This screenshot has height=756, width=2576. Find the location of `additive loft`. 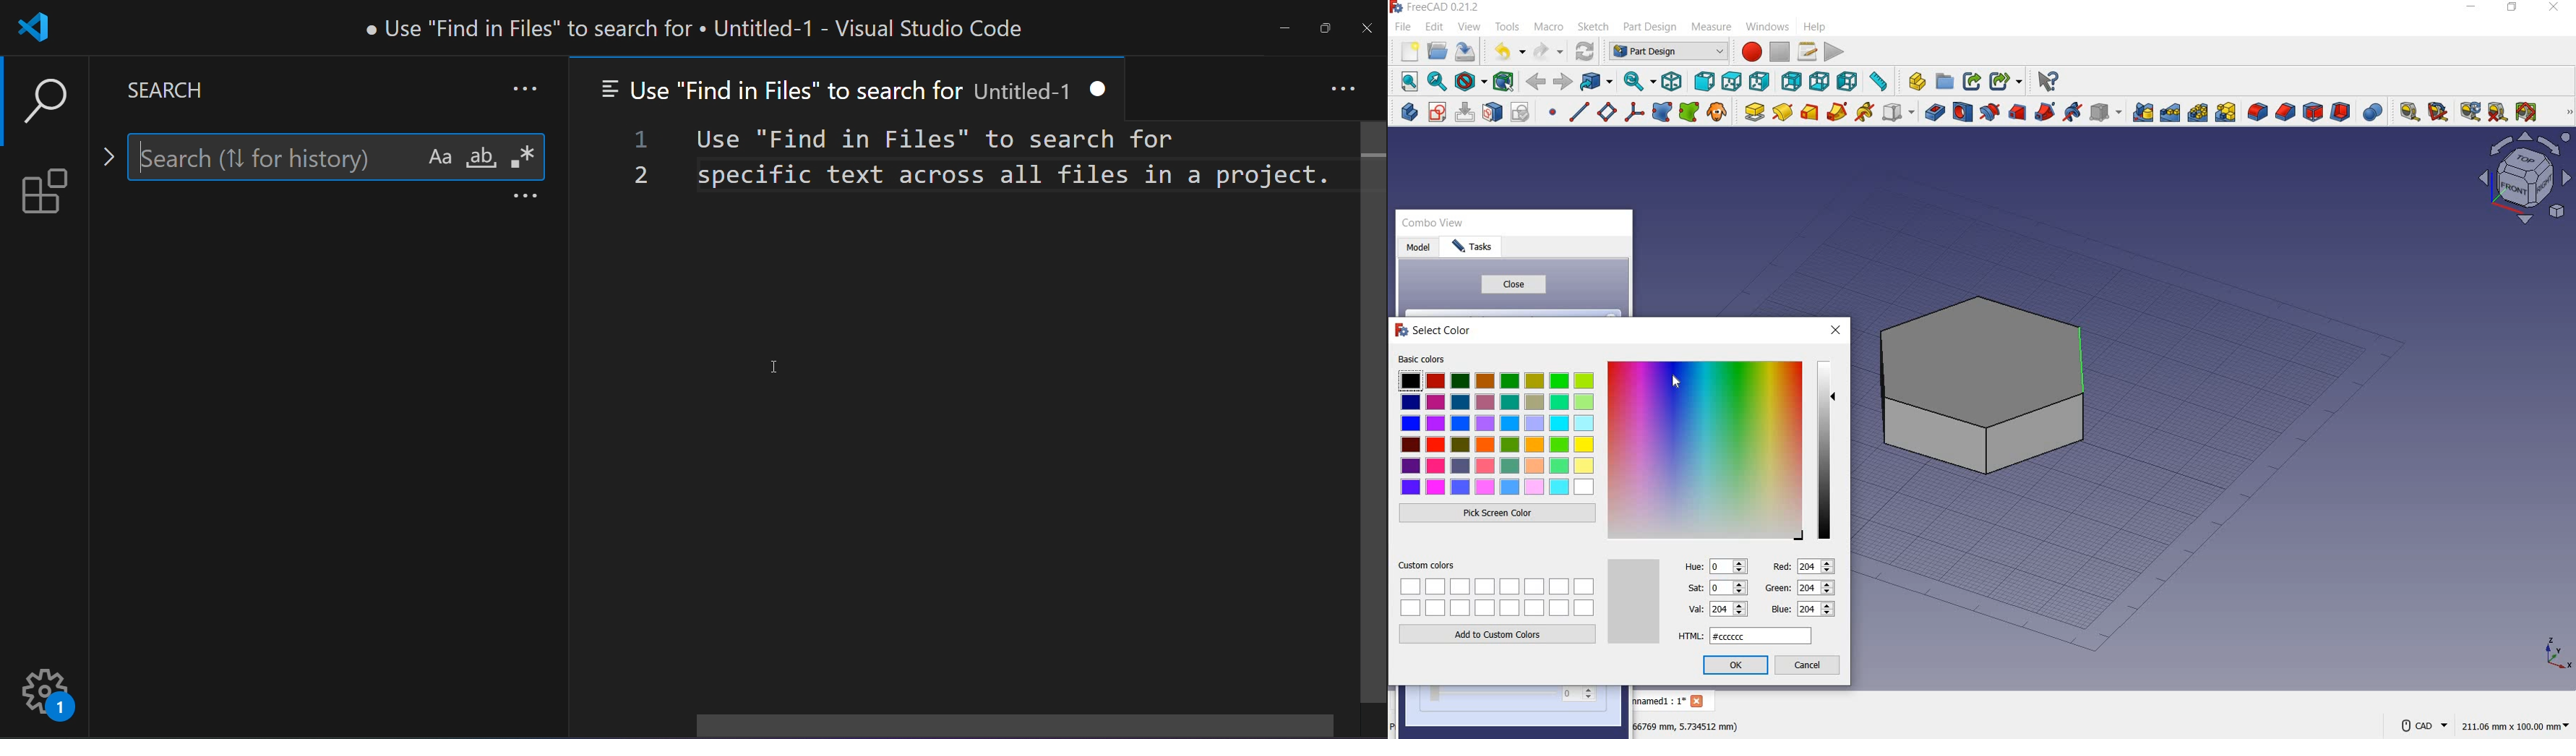

additive loft is located at coordinates (1809, 112).